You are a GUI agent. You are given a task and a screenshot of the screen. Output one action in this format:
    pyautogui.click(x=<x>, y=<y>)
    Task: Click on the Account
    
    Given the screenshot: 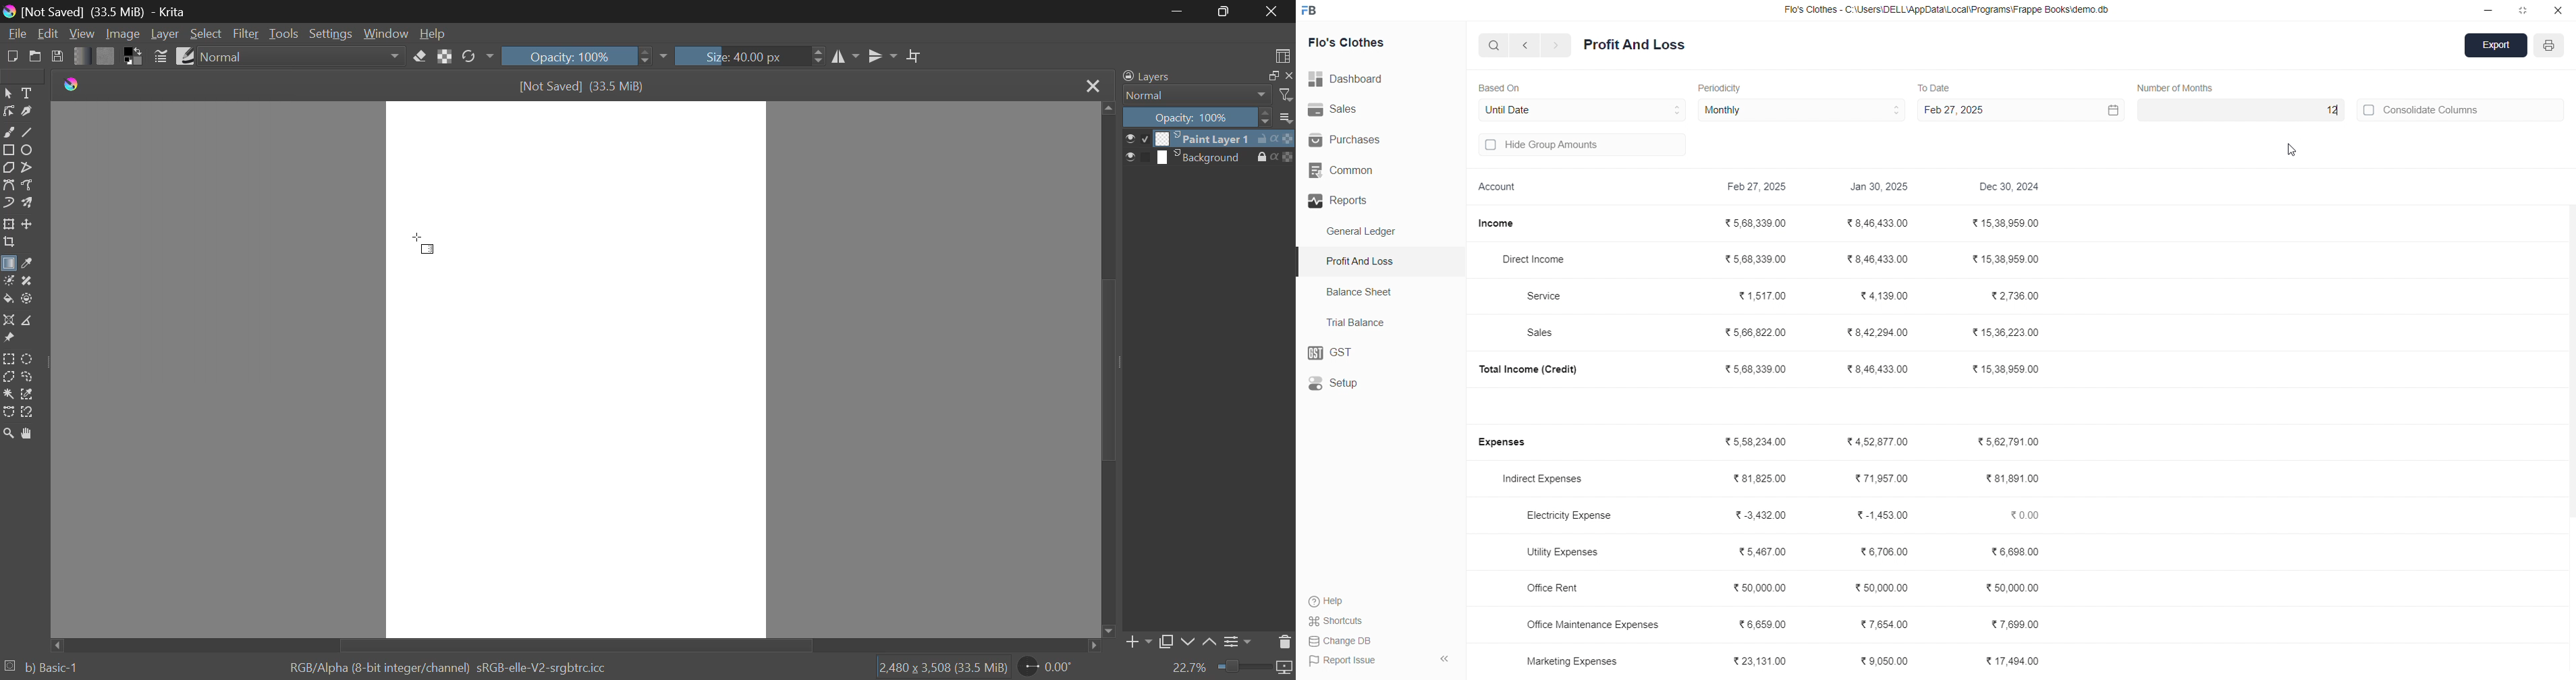 What is the action you would take?
    pyautogui.click(x=1501, y=189)
    